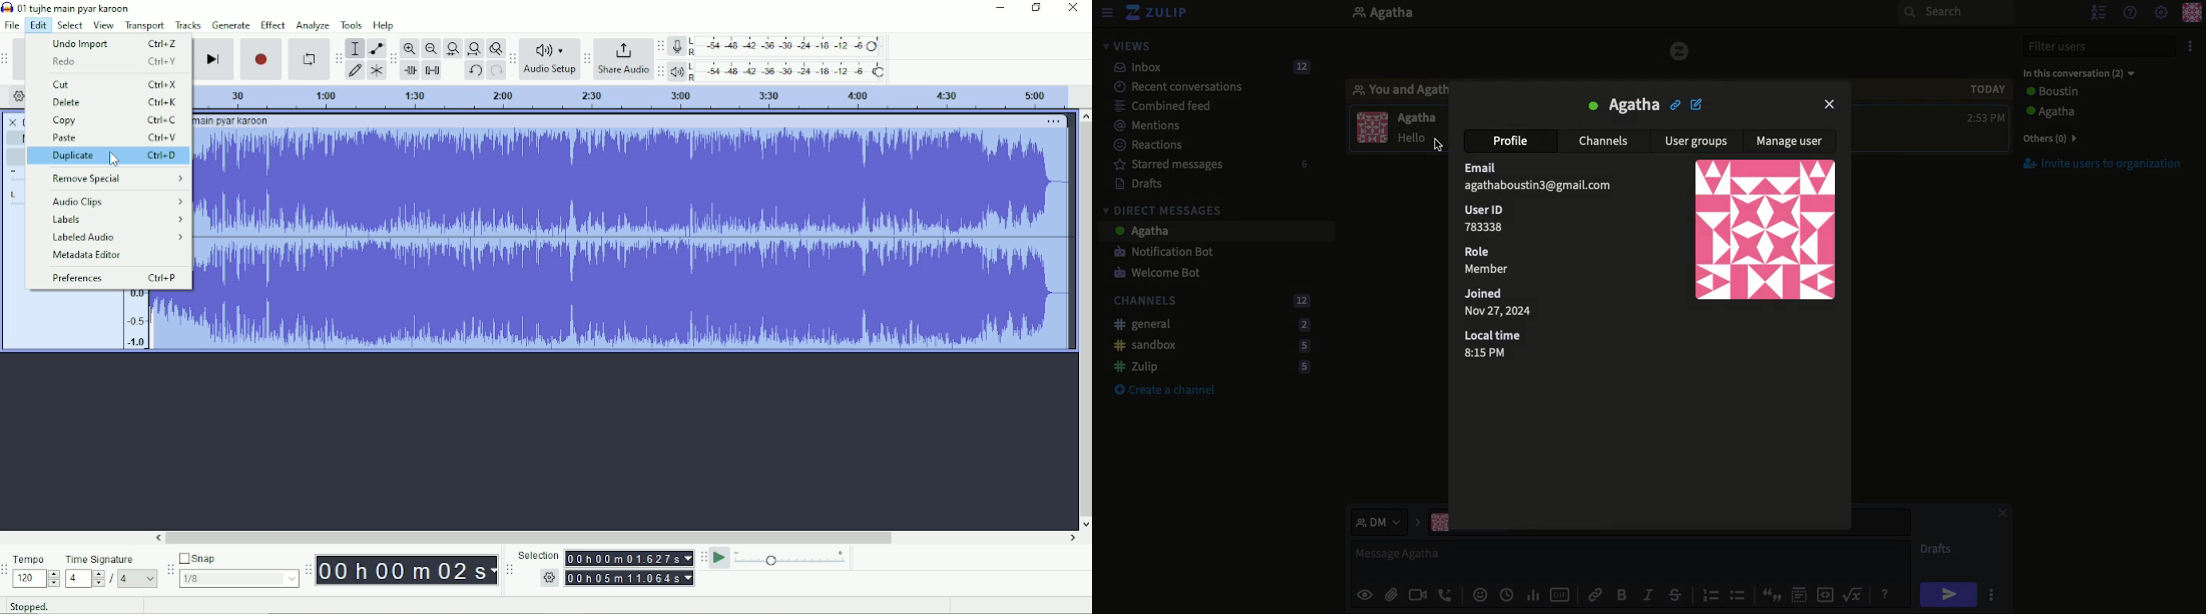  I want to click on Paste, so click(115, 138).